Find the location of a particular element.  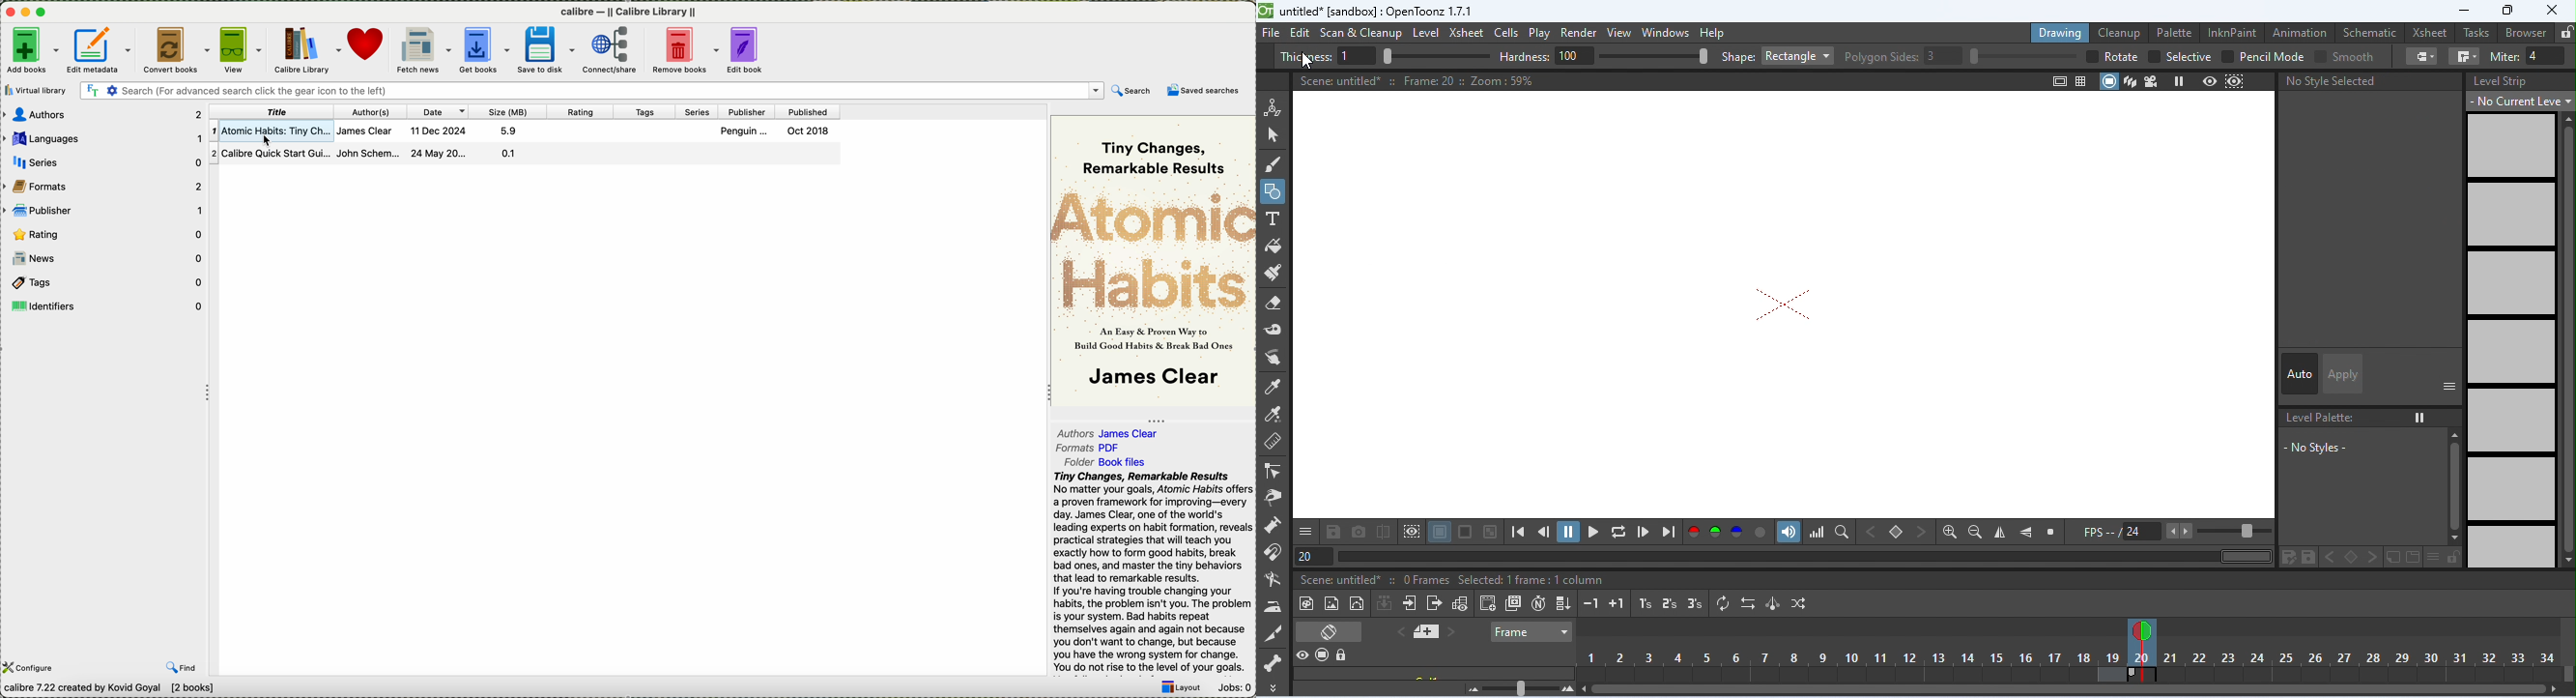

brush is located at coordinates (1273, 163).